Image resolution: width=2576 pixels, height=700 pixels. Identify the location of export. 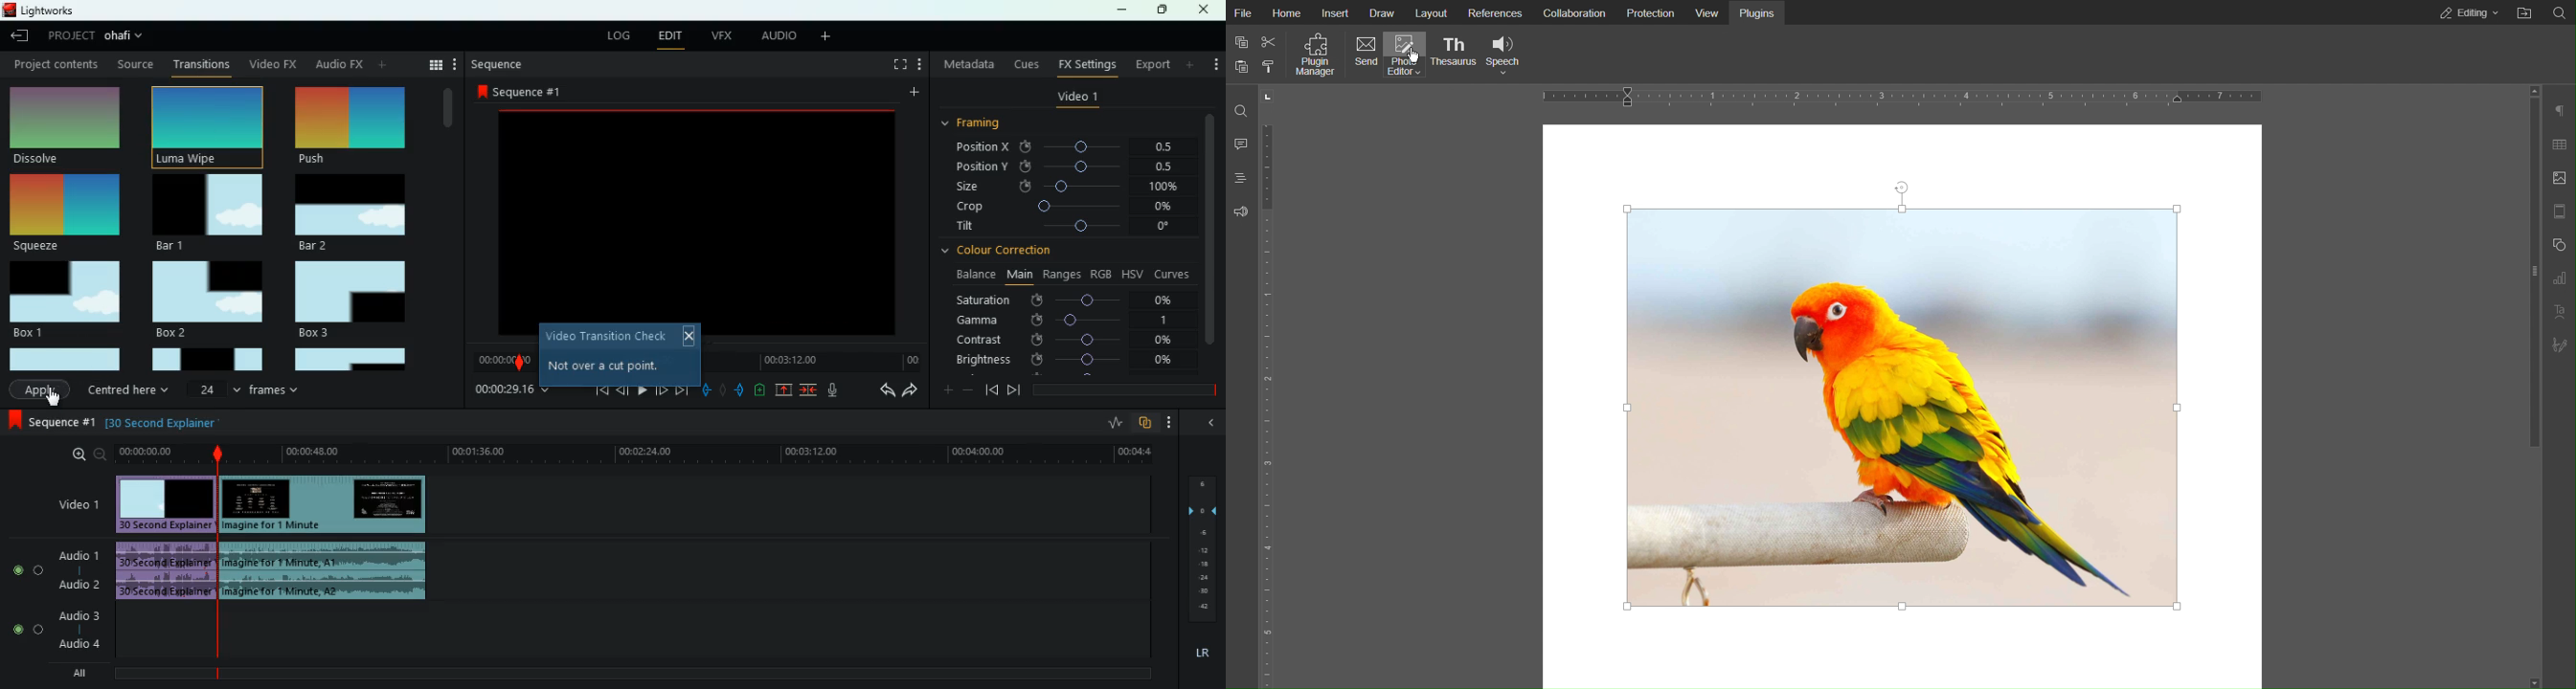
(1151, 65).